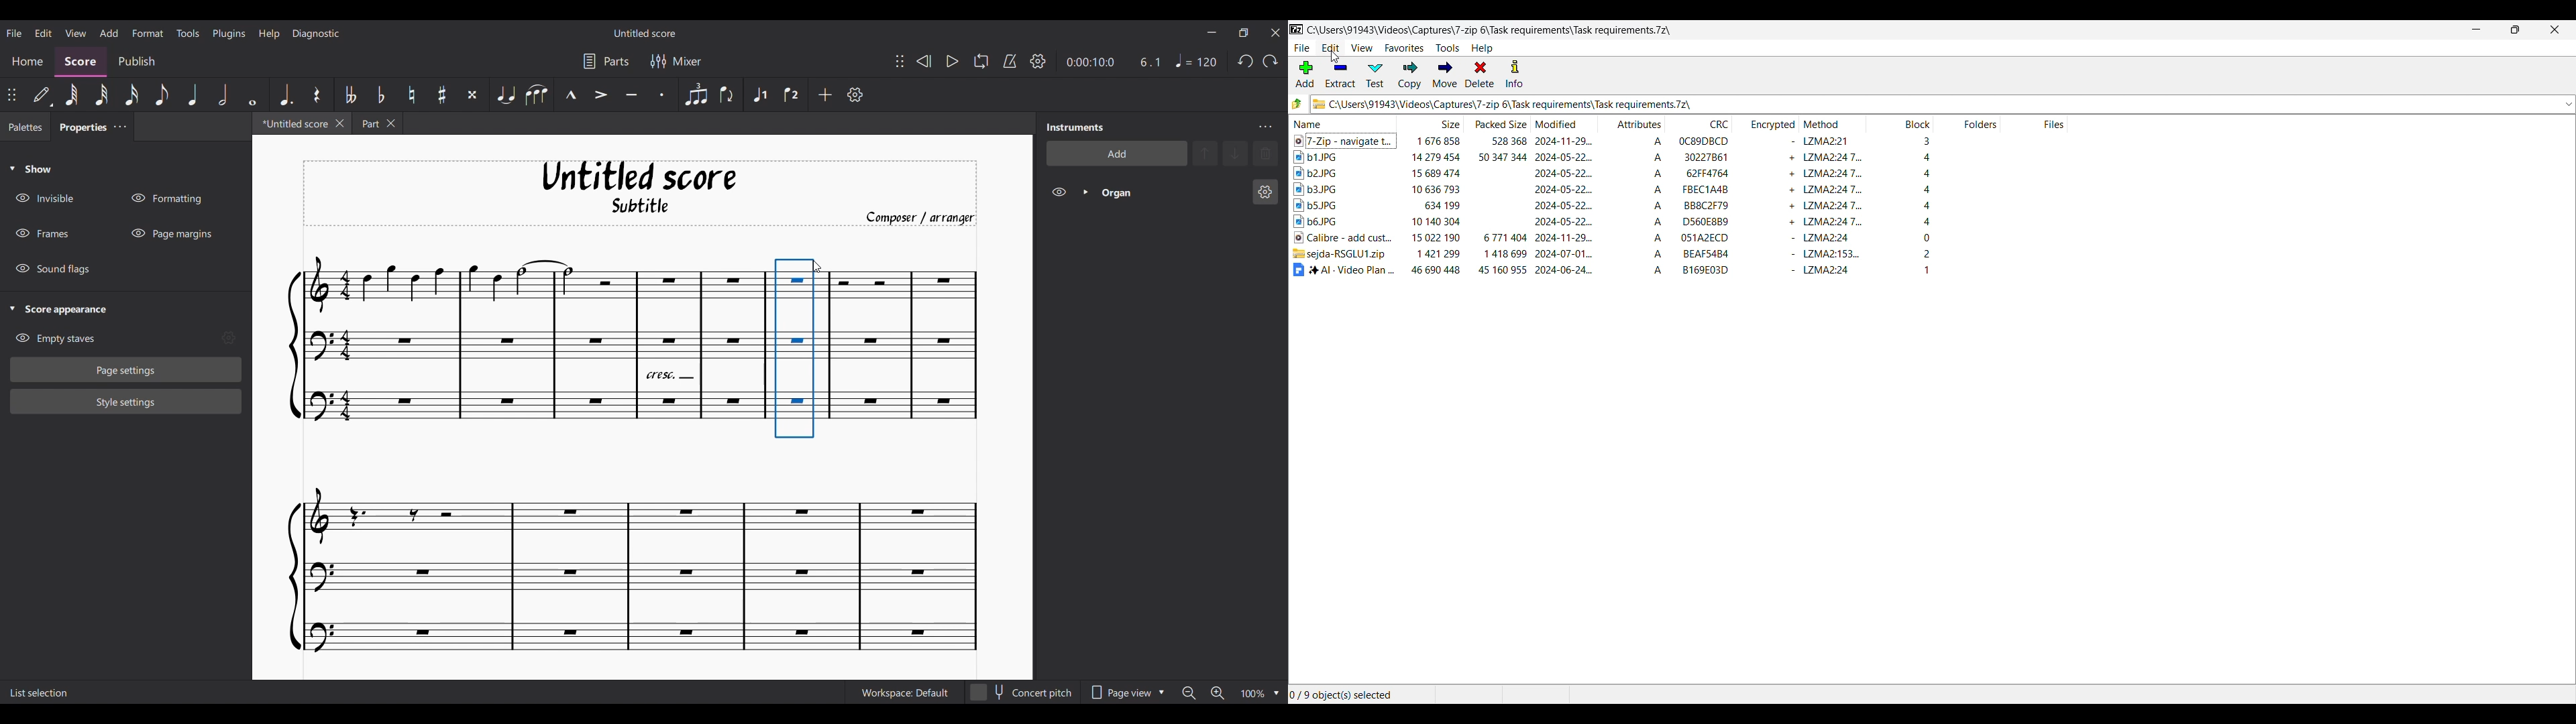 Image resolution: width=2576 pixels, height=728 pixels. Describe the element at coordinates (339, 123) in the screenshot. I see `Close current tab` at that location.